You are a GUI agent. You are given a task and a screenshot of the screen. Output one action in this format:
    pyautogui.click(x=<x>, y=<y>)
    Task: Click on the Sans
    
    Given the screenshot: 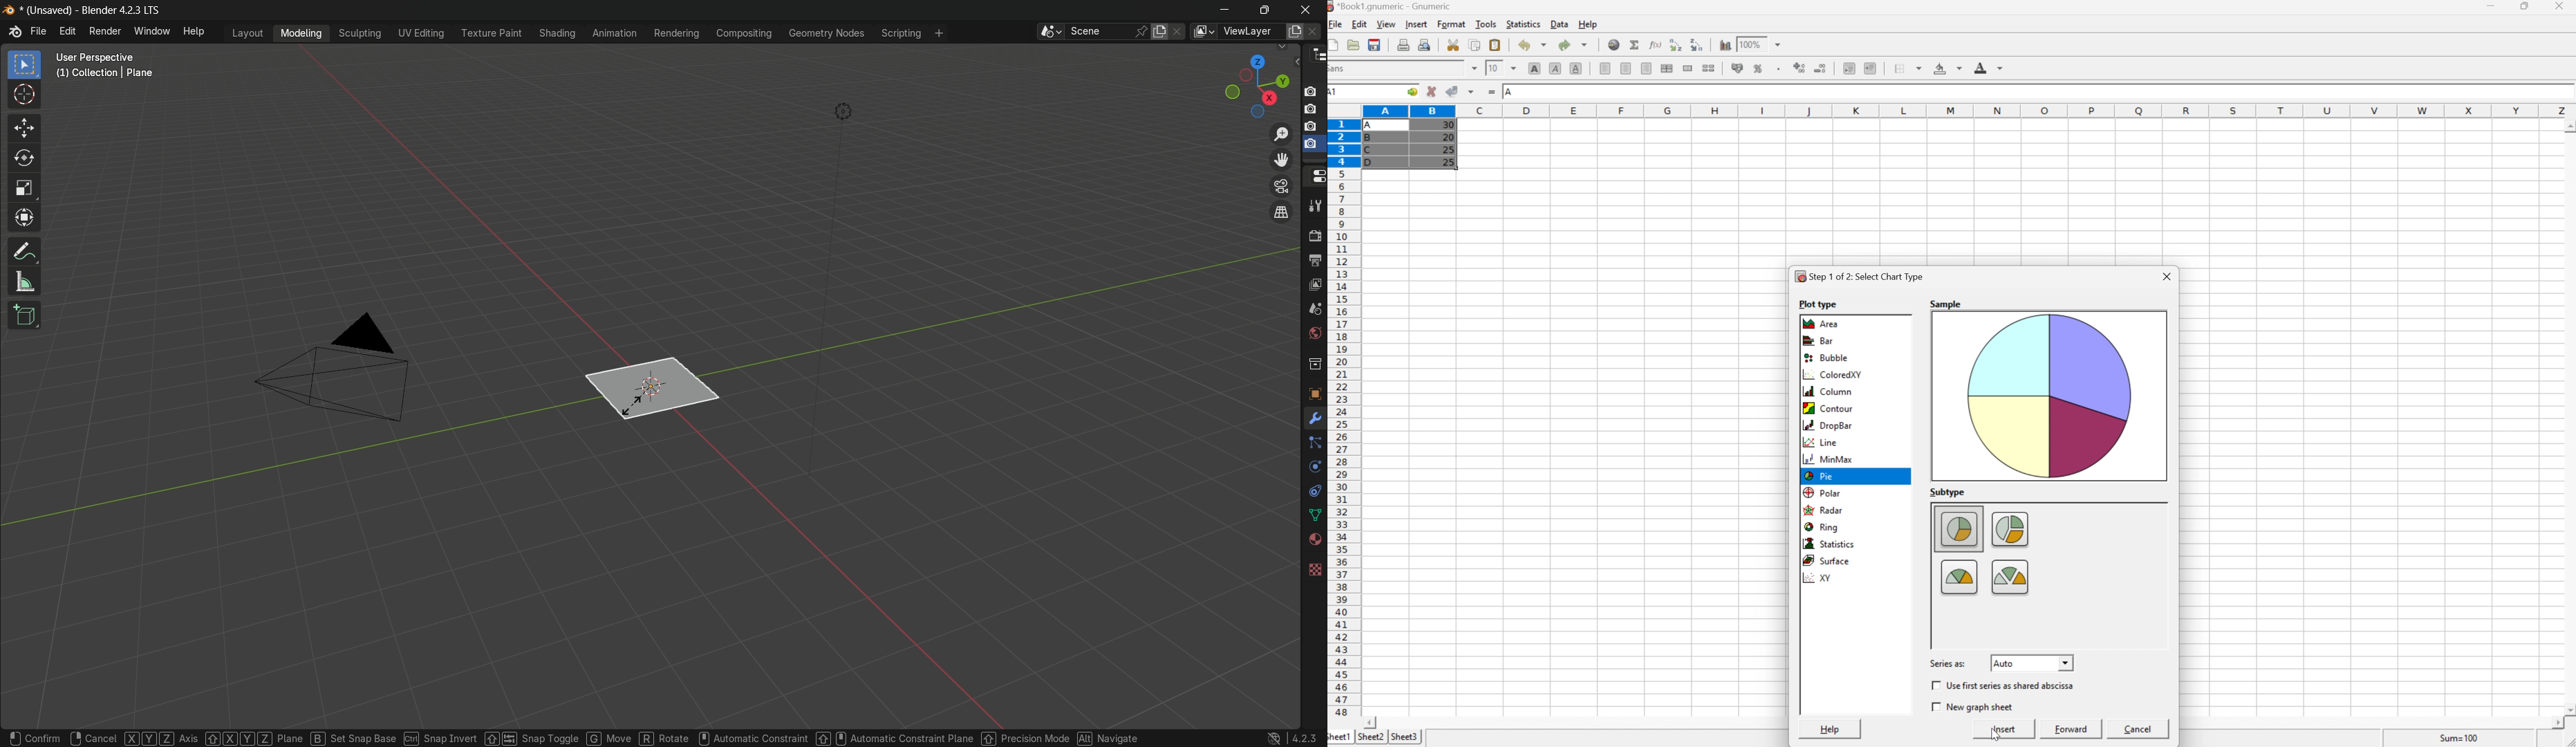 What is the action you would take?
    pyautogui.click(x=1338, y=68)
    